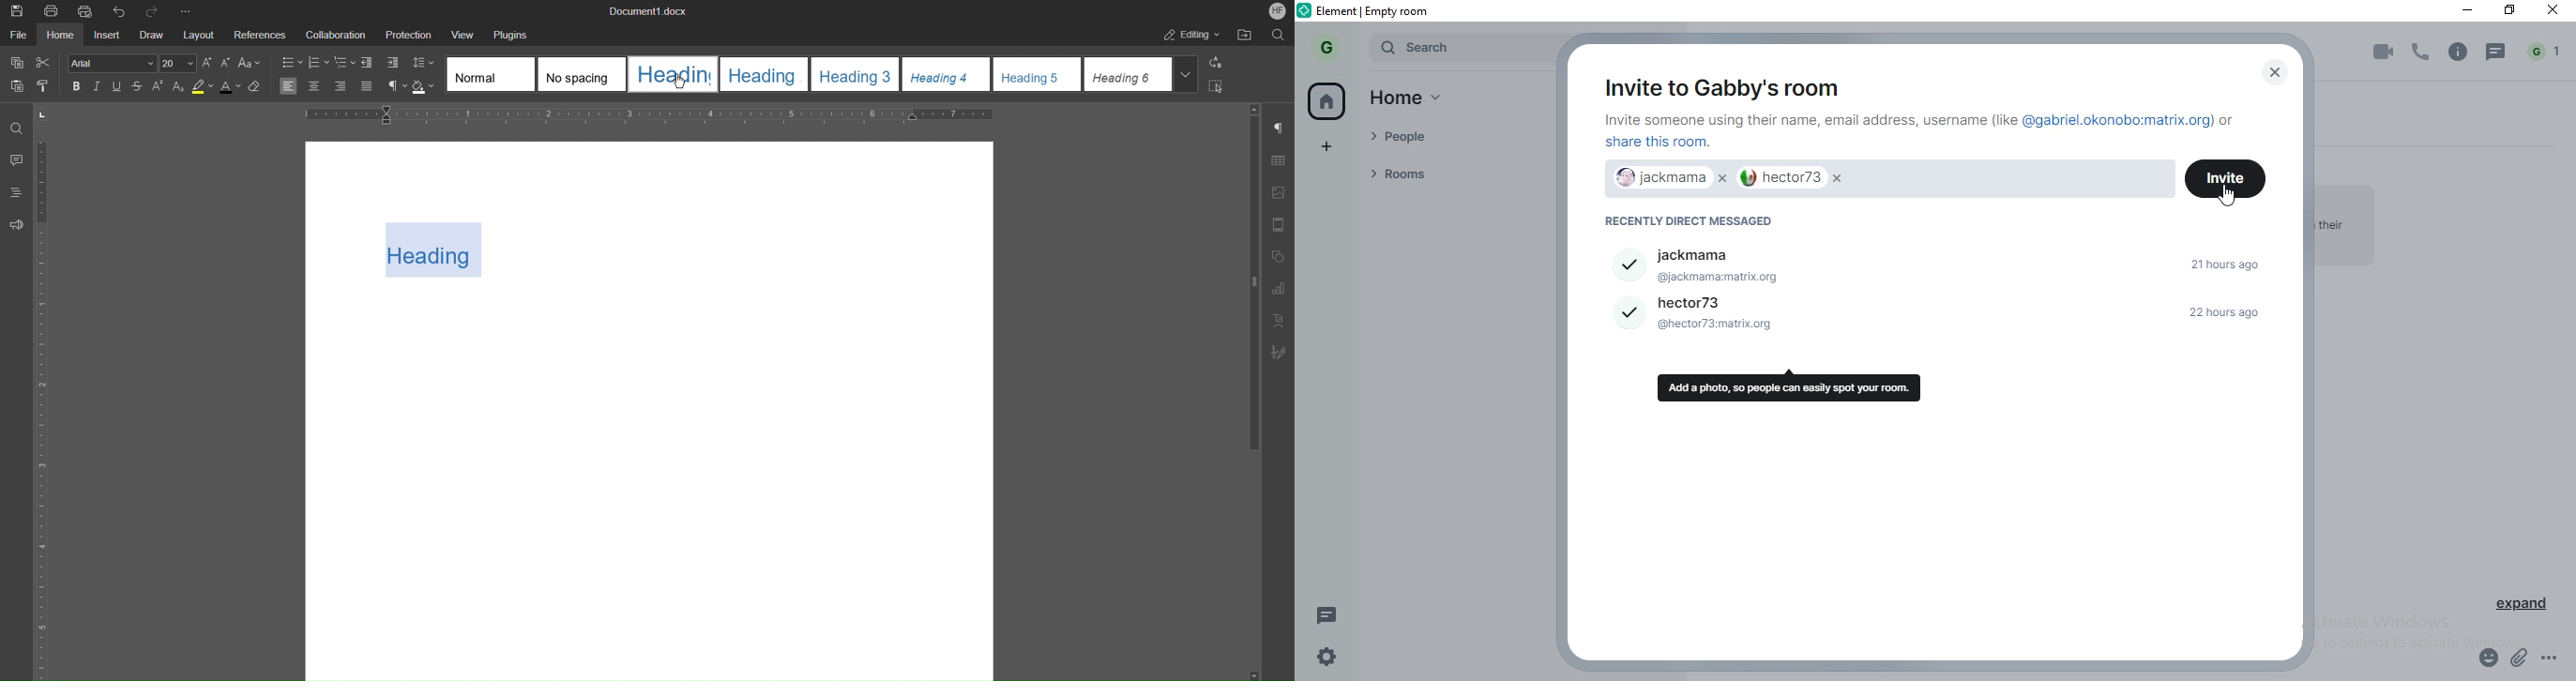 Image resolution: width=2576 pixels, height=700 pixels. Describe the element at coordinates (1416, 100) in the screenshot. I see `home` at that location.